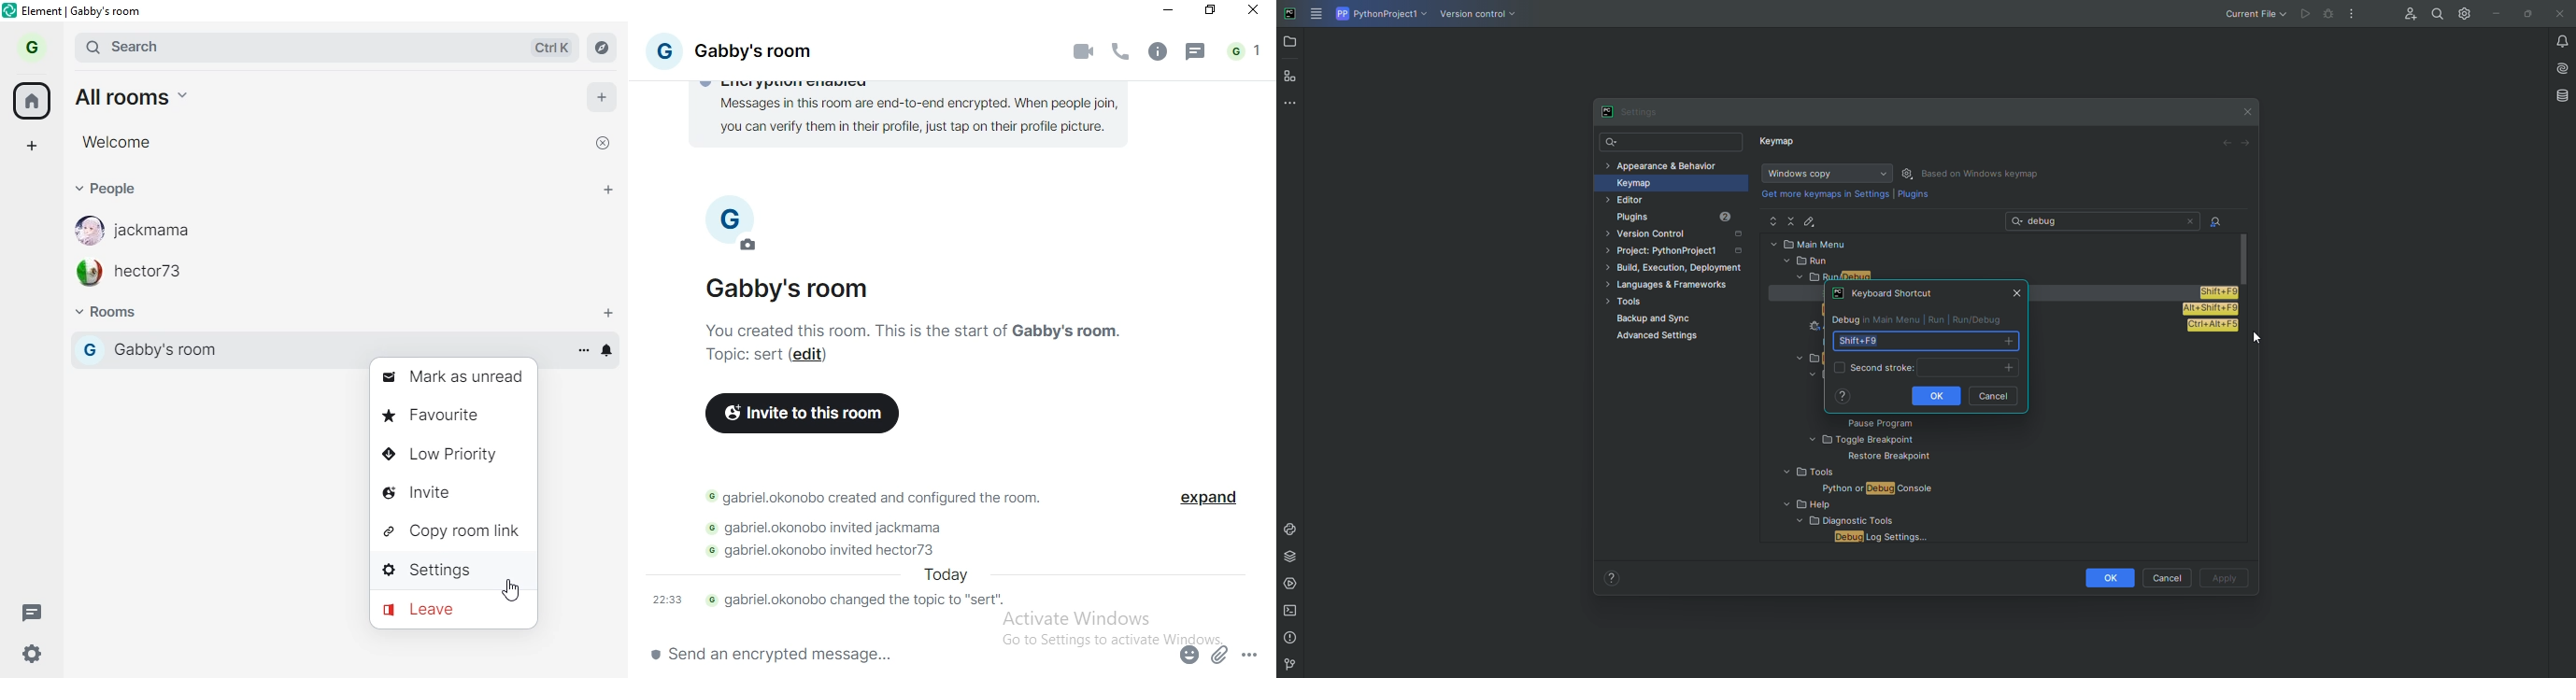 This screenshot has width=2576, height=700. Describe the element at coordinates (231, 349) in the screenshot. I see `gabby's room` at that location.